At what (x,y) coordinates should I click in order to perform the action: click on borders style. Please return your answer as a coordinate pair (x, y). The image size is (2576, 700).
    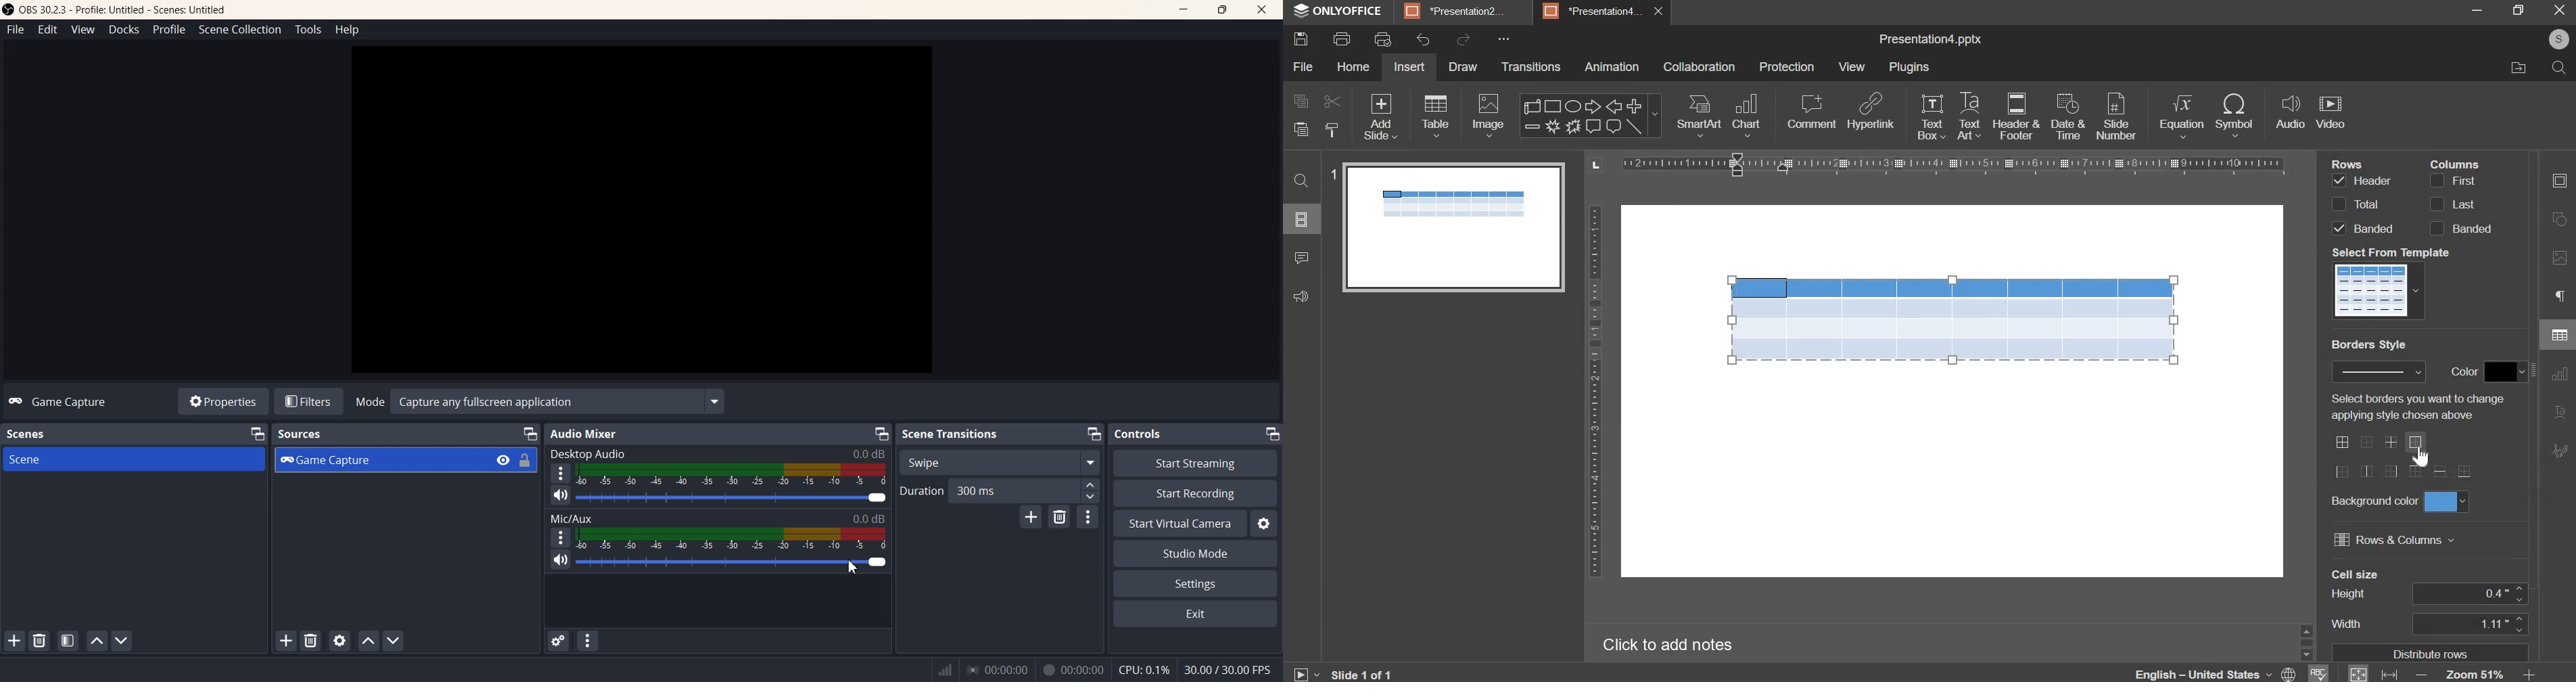
    Looking at the image, I should click on (2368, 342).